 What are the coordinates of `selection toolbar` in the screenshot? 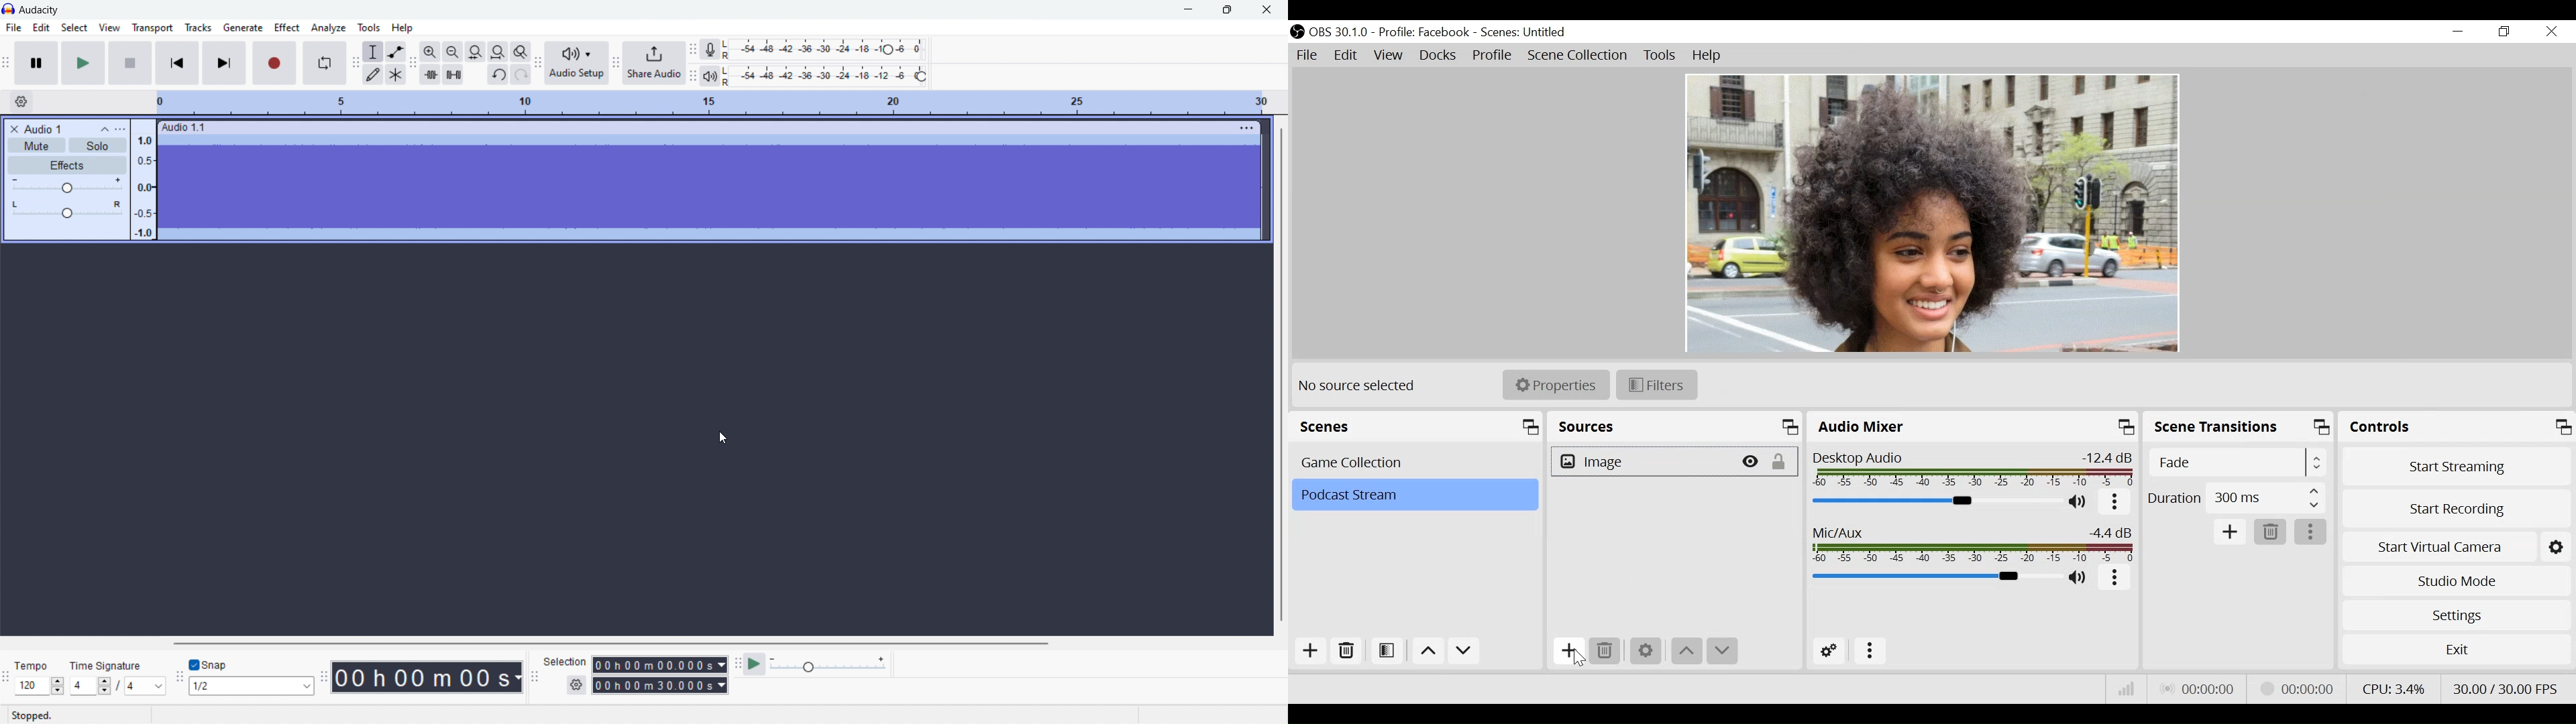 It's located at (534, 674).